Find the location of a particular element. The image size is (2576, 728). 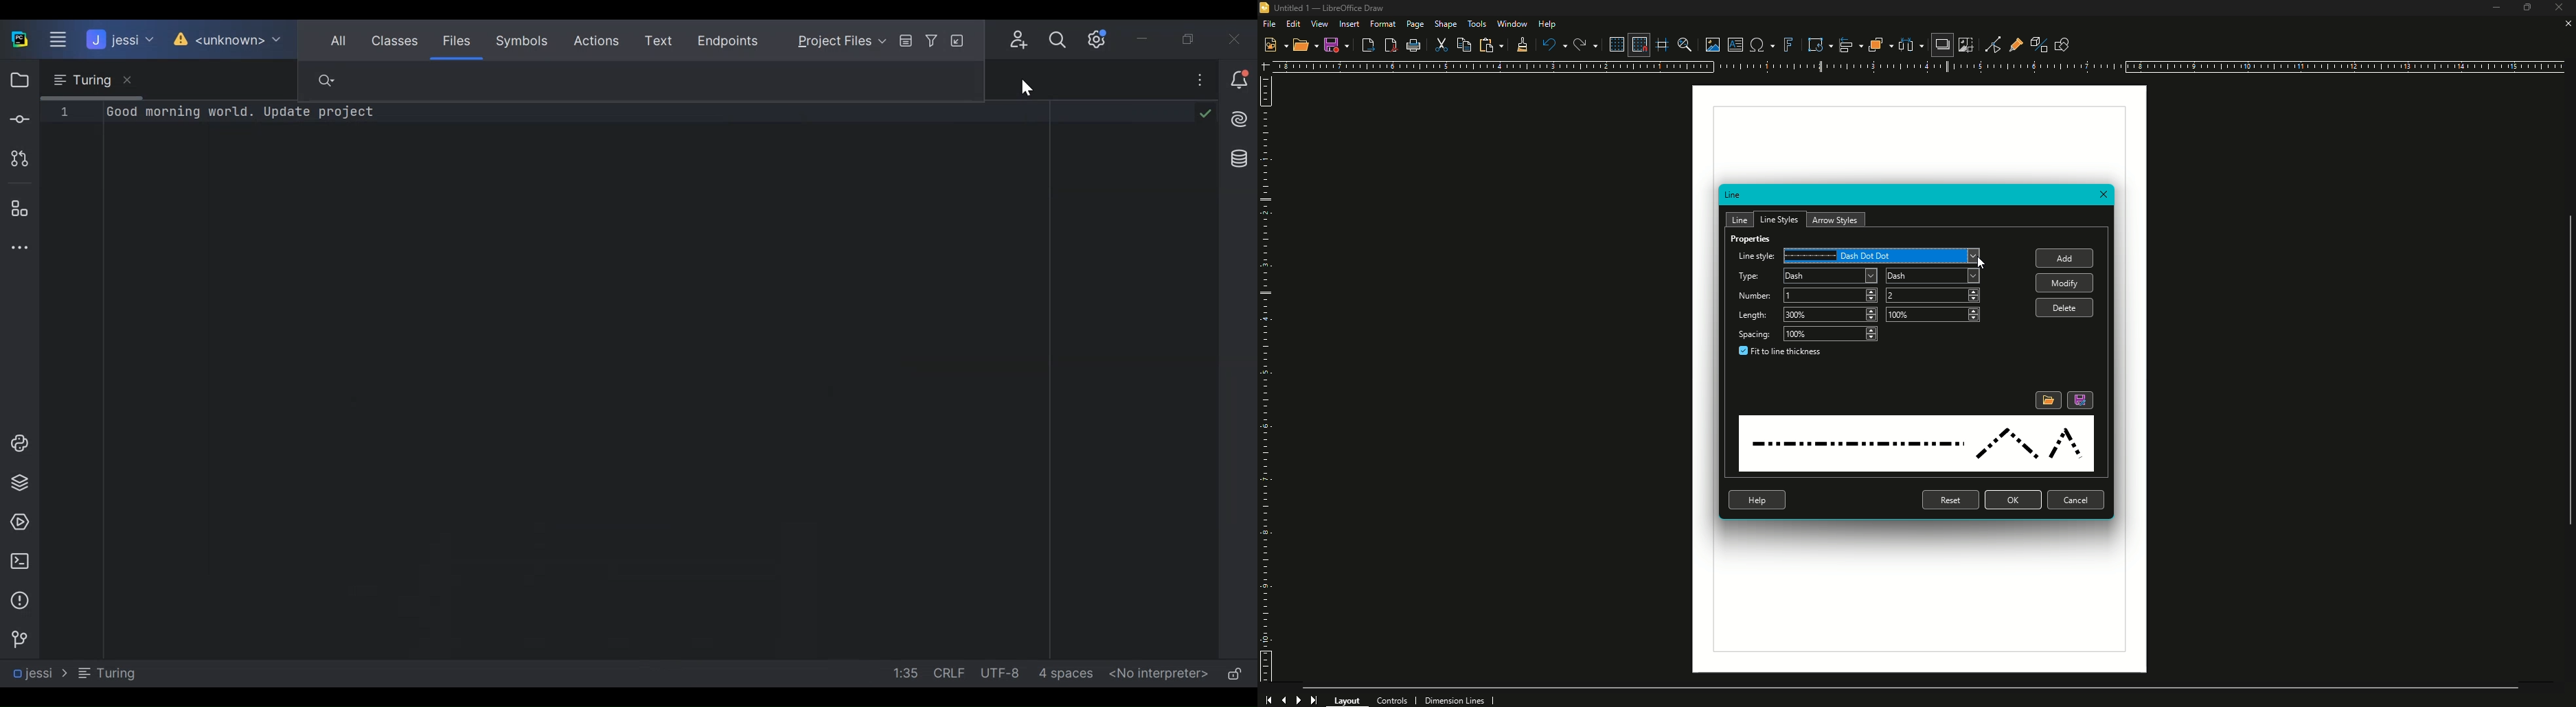

Insert Fontwork Text is located at coordinates (1788, 45).